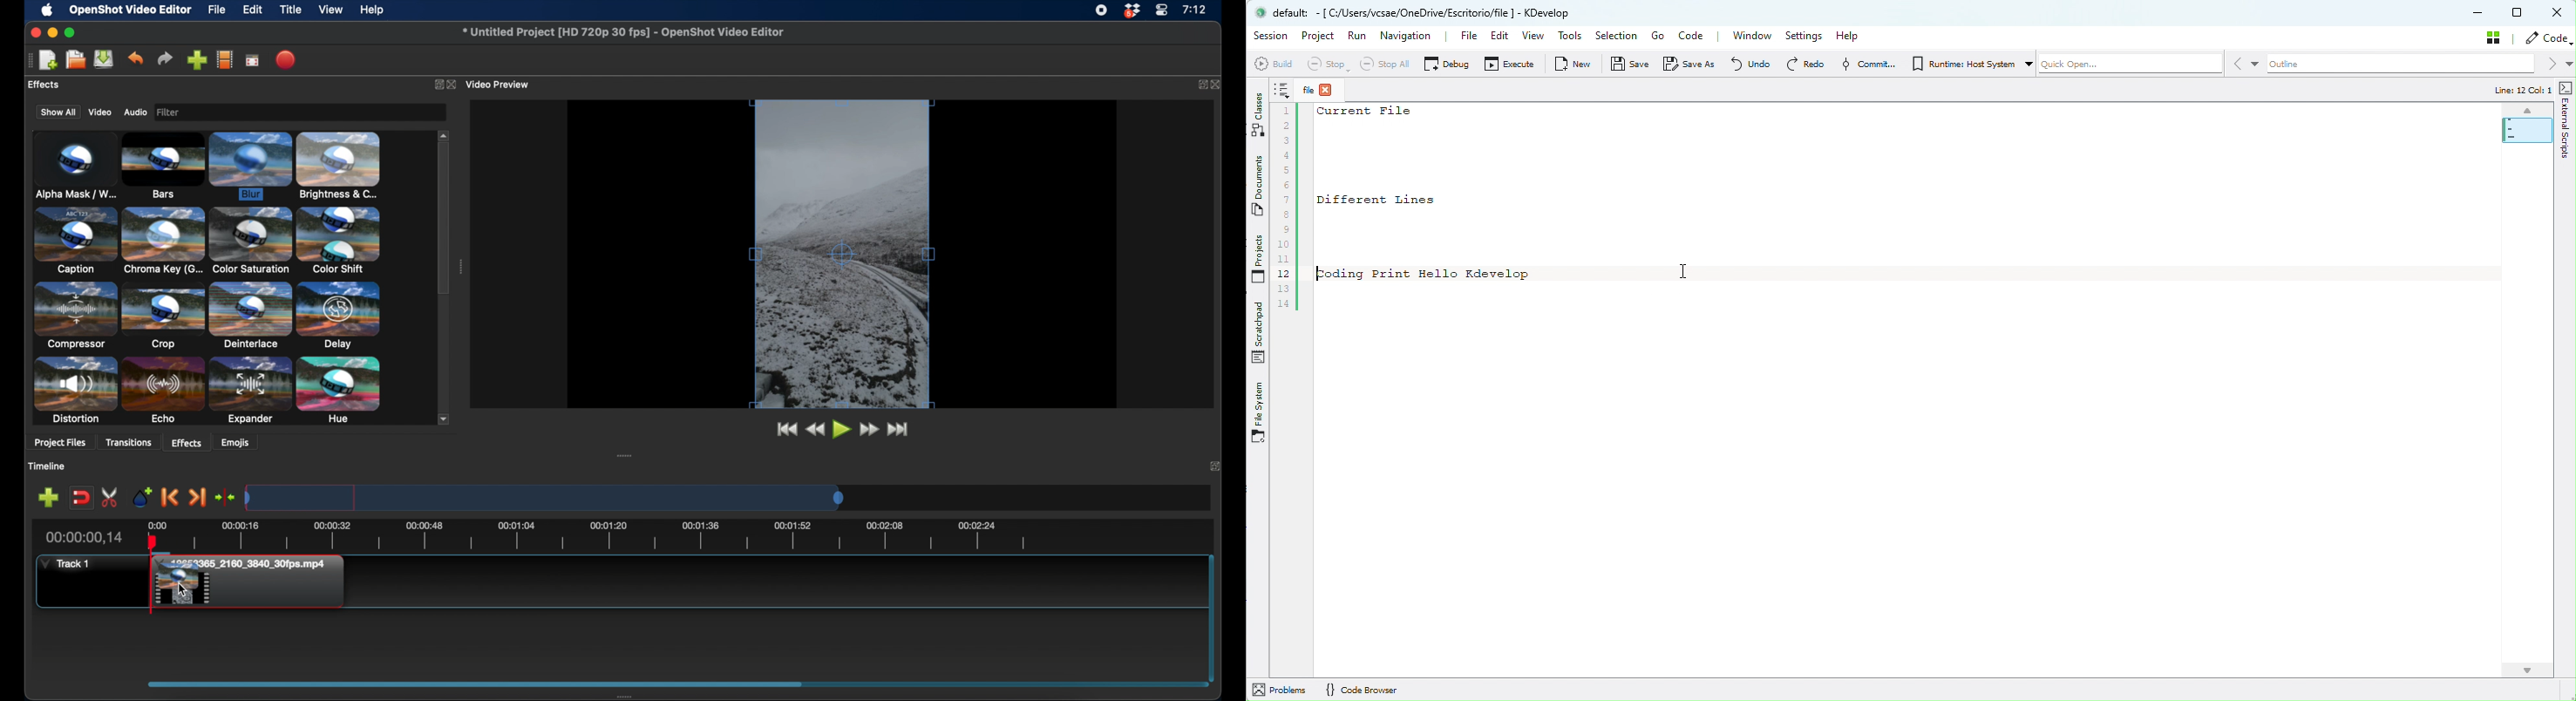 The width and height of the screenshot is (2576, 728). Describe the element at coordinates (26, 60) in the screenshot. I see `drag handle` at that location.